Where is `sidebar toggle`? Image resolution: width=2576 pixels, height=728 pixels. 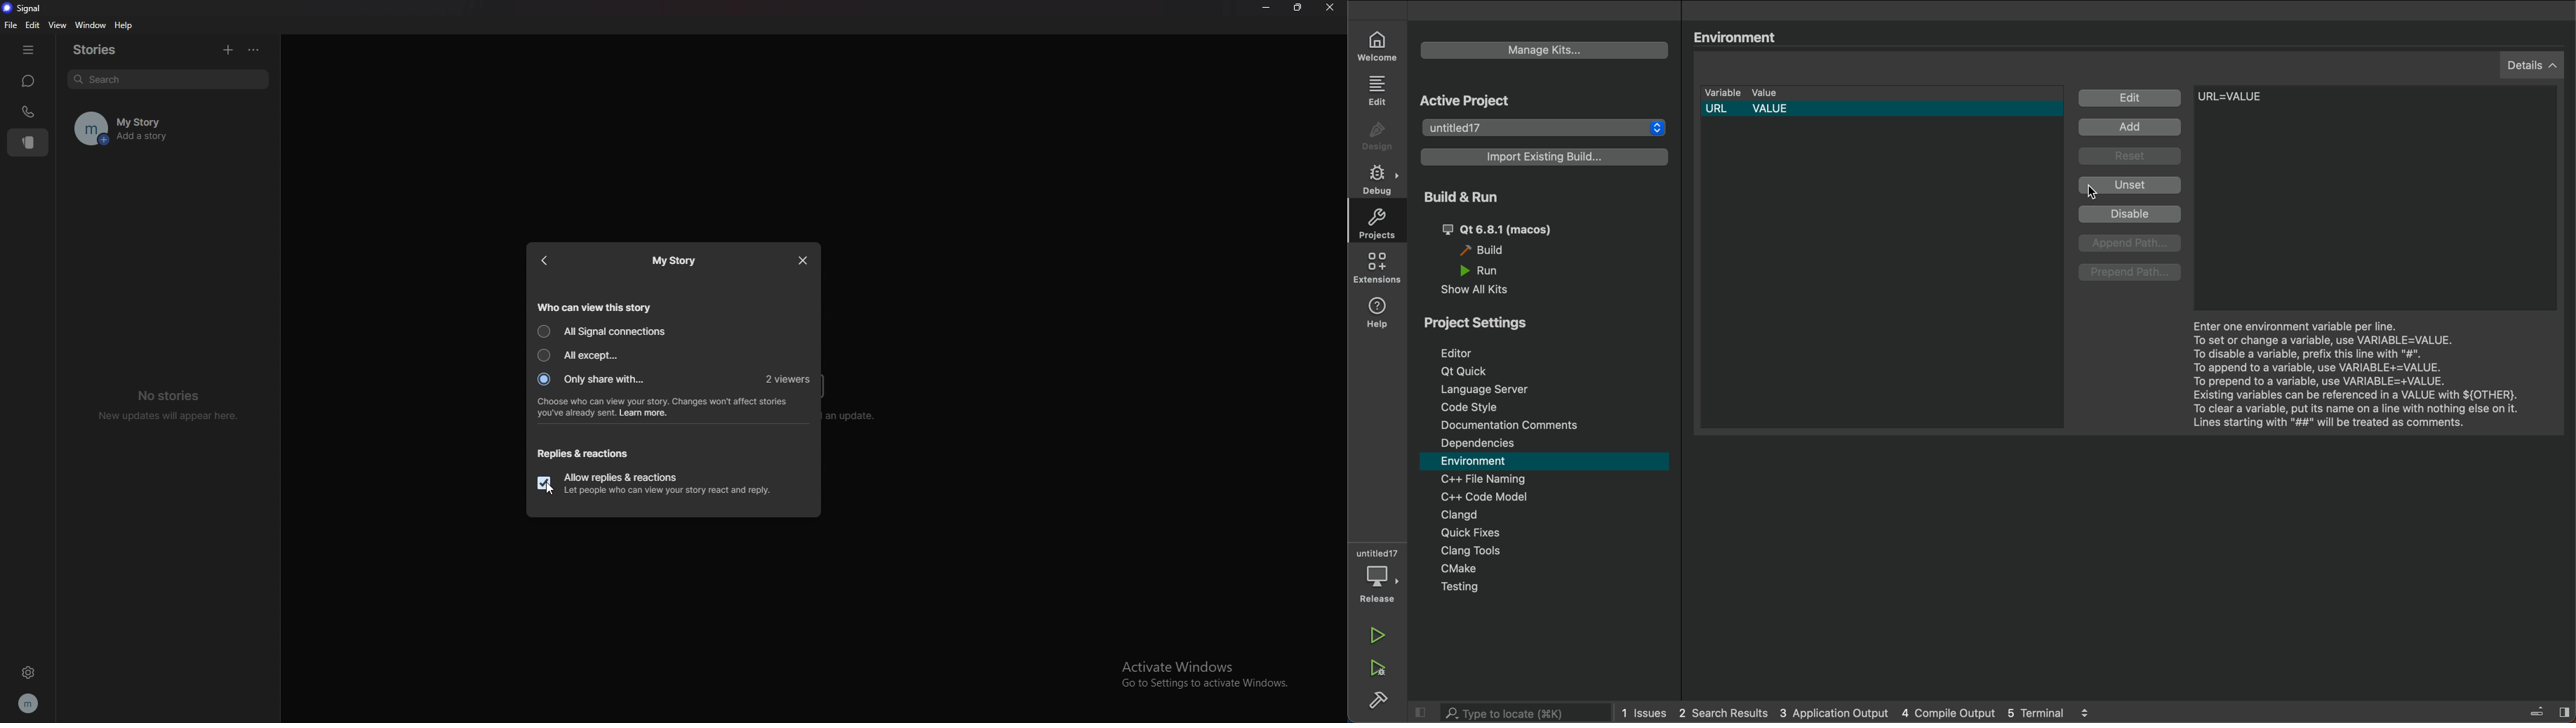
sidebar toggle is located at coordinates (2545, 711).